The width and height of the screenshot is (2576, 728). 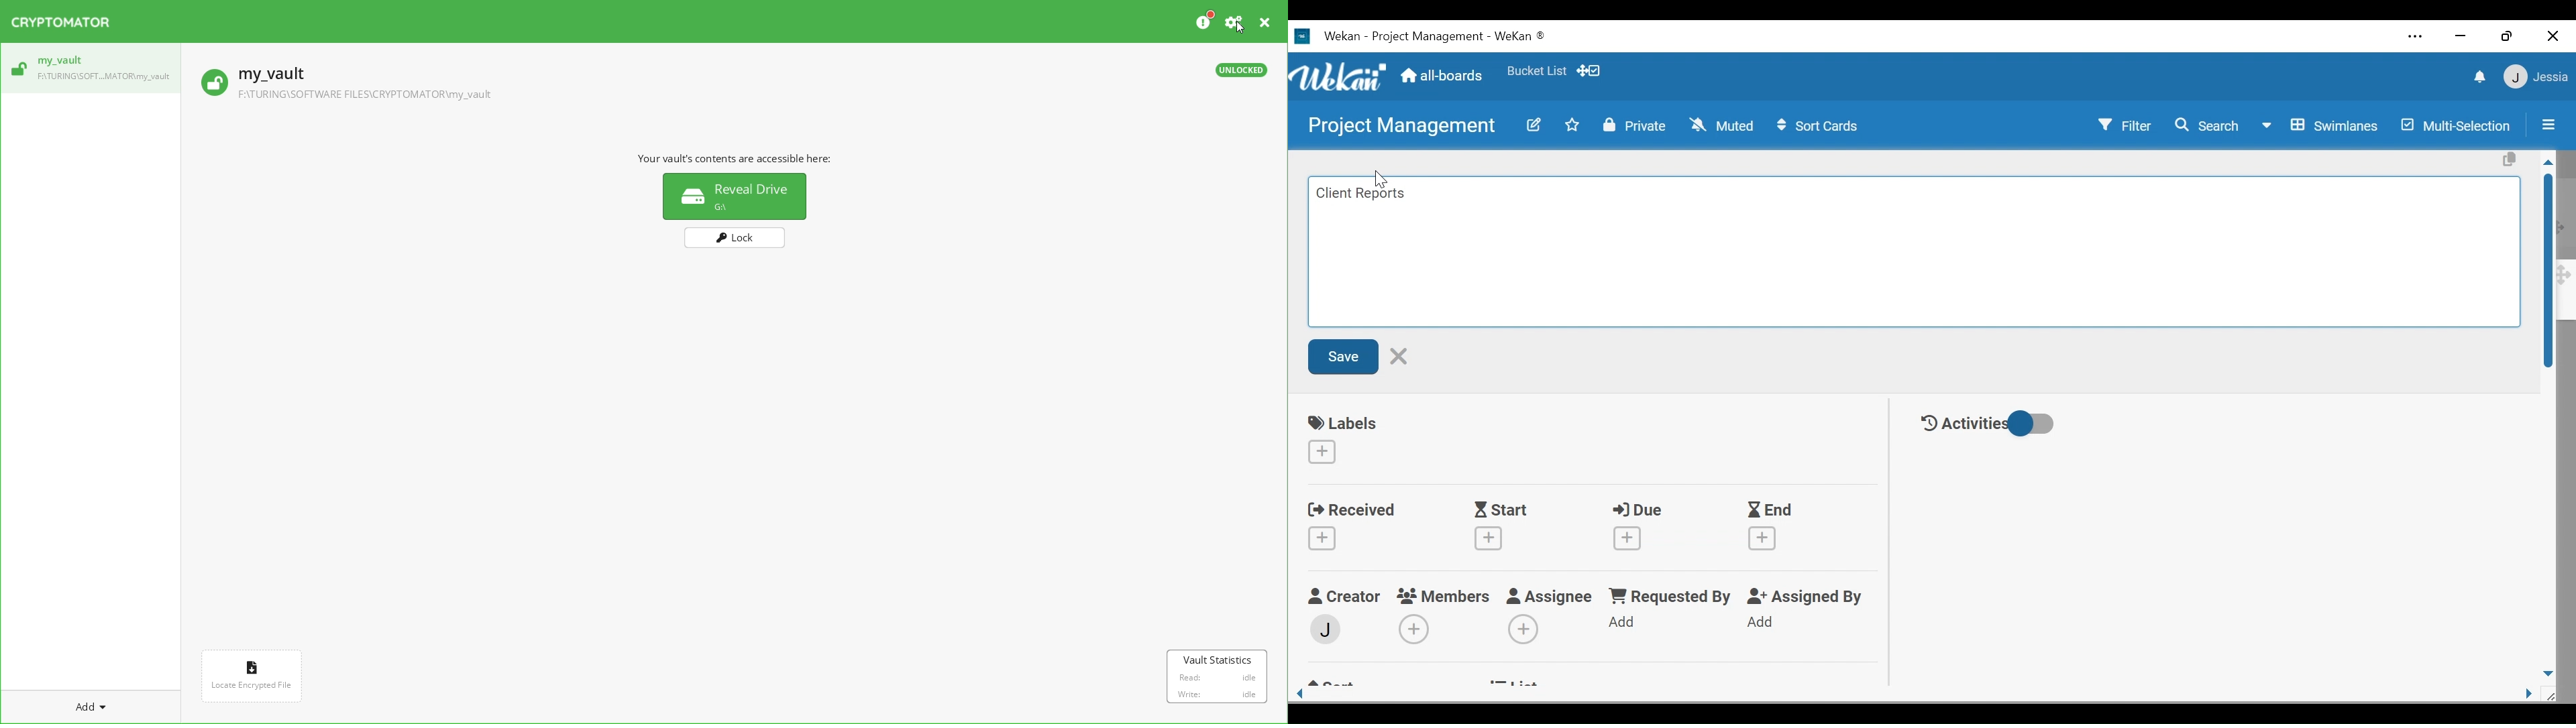 I want to click on Member, so click(x=1327, y=629).